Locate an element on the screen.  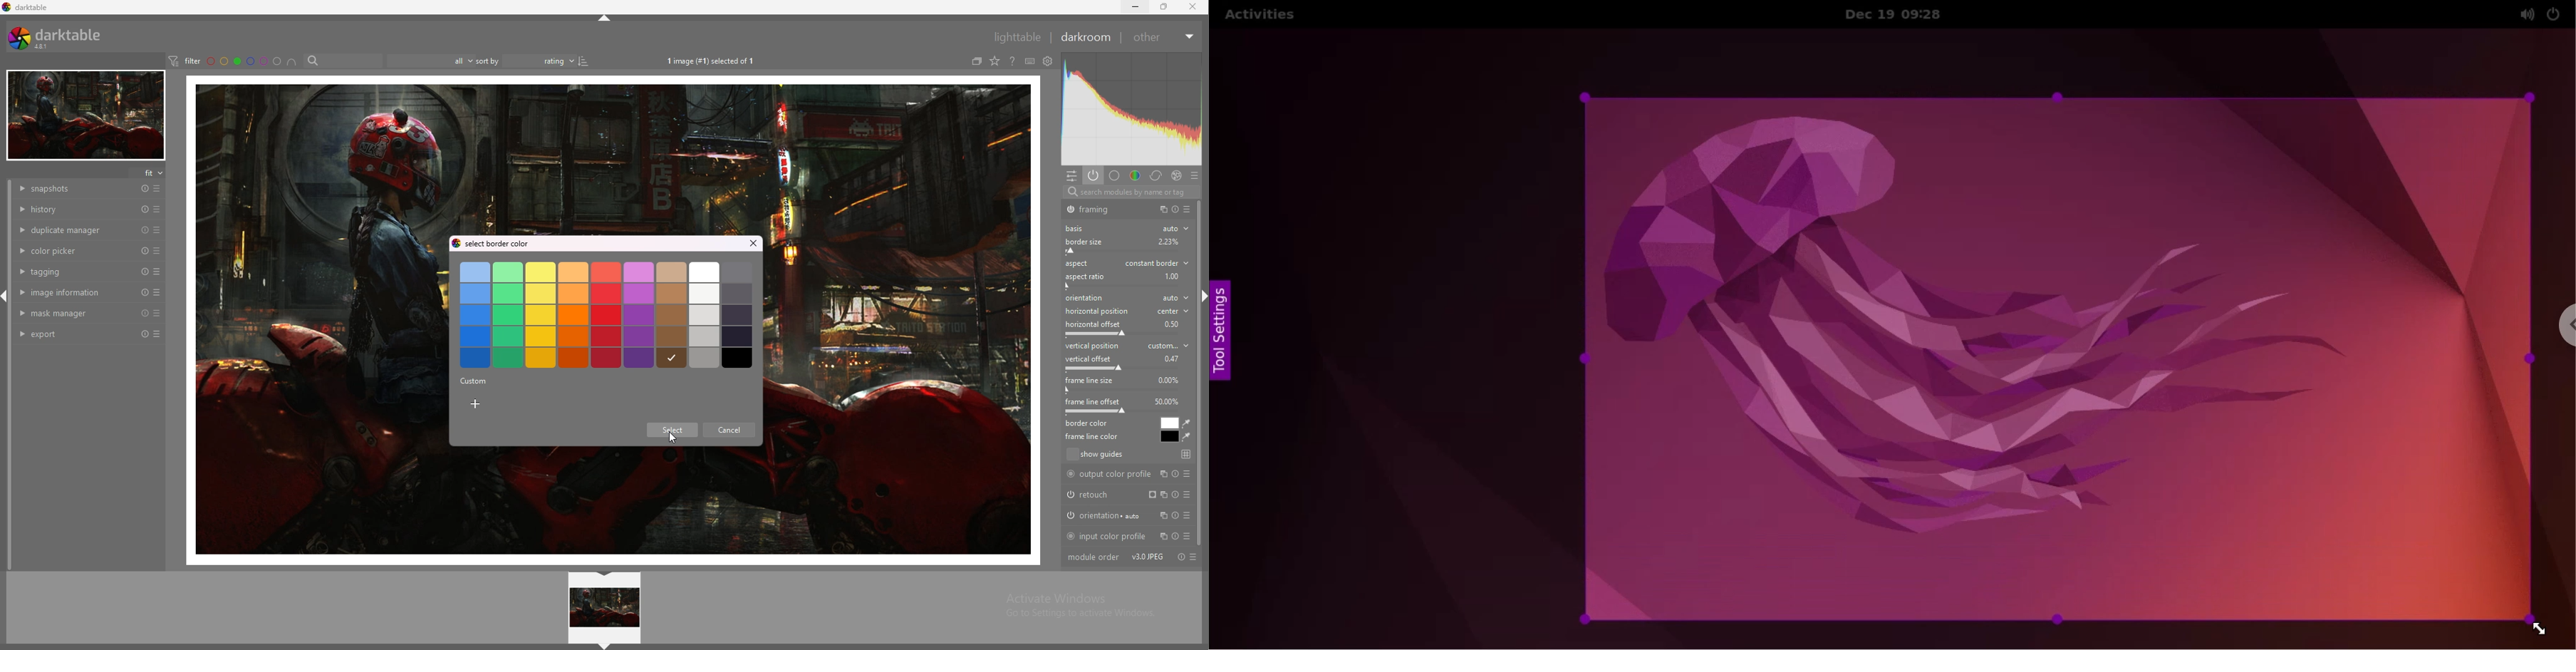
see global preferences is located at coordinates (1048, 60).